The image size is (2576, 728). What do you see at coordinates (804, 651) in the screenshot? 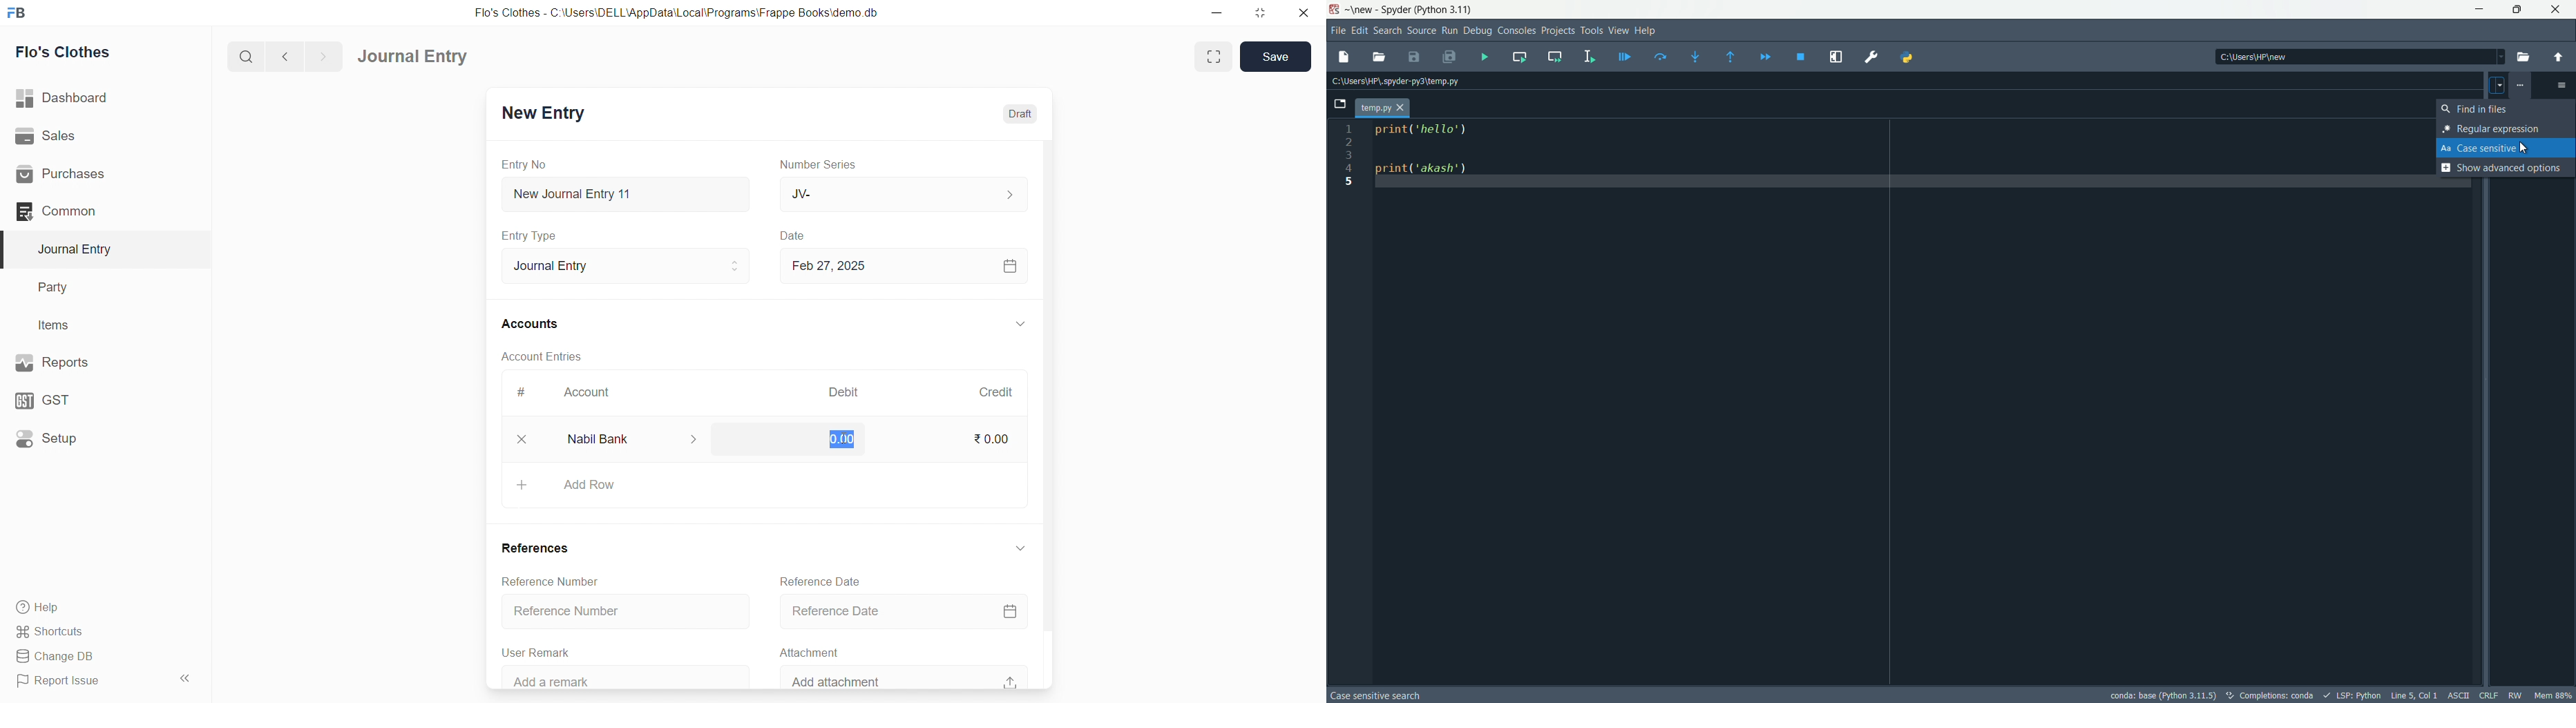
I see `Attachment` at bounding box center [804, 651].